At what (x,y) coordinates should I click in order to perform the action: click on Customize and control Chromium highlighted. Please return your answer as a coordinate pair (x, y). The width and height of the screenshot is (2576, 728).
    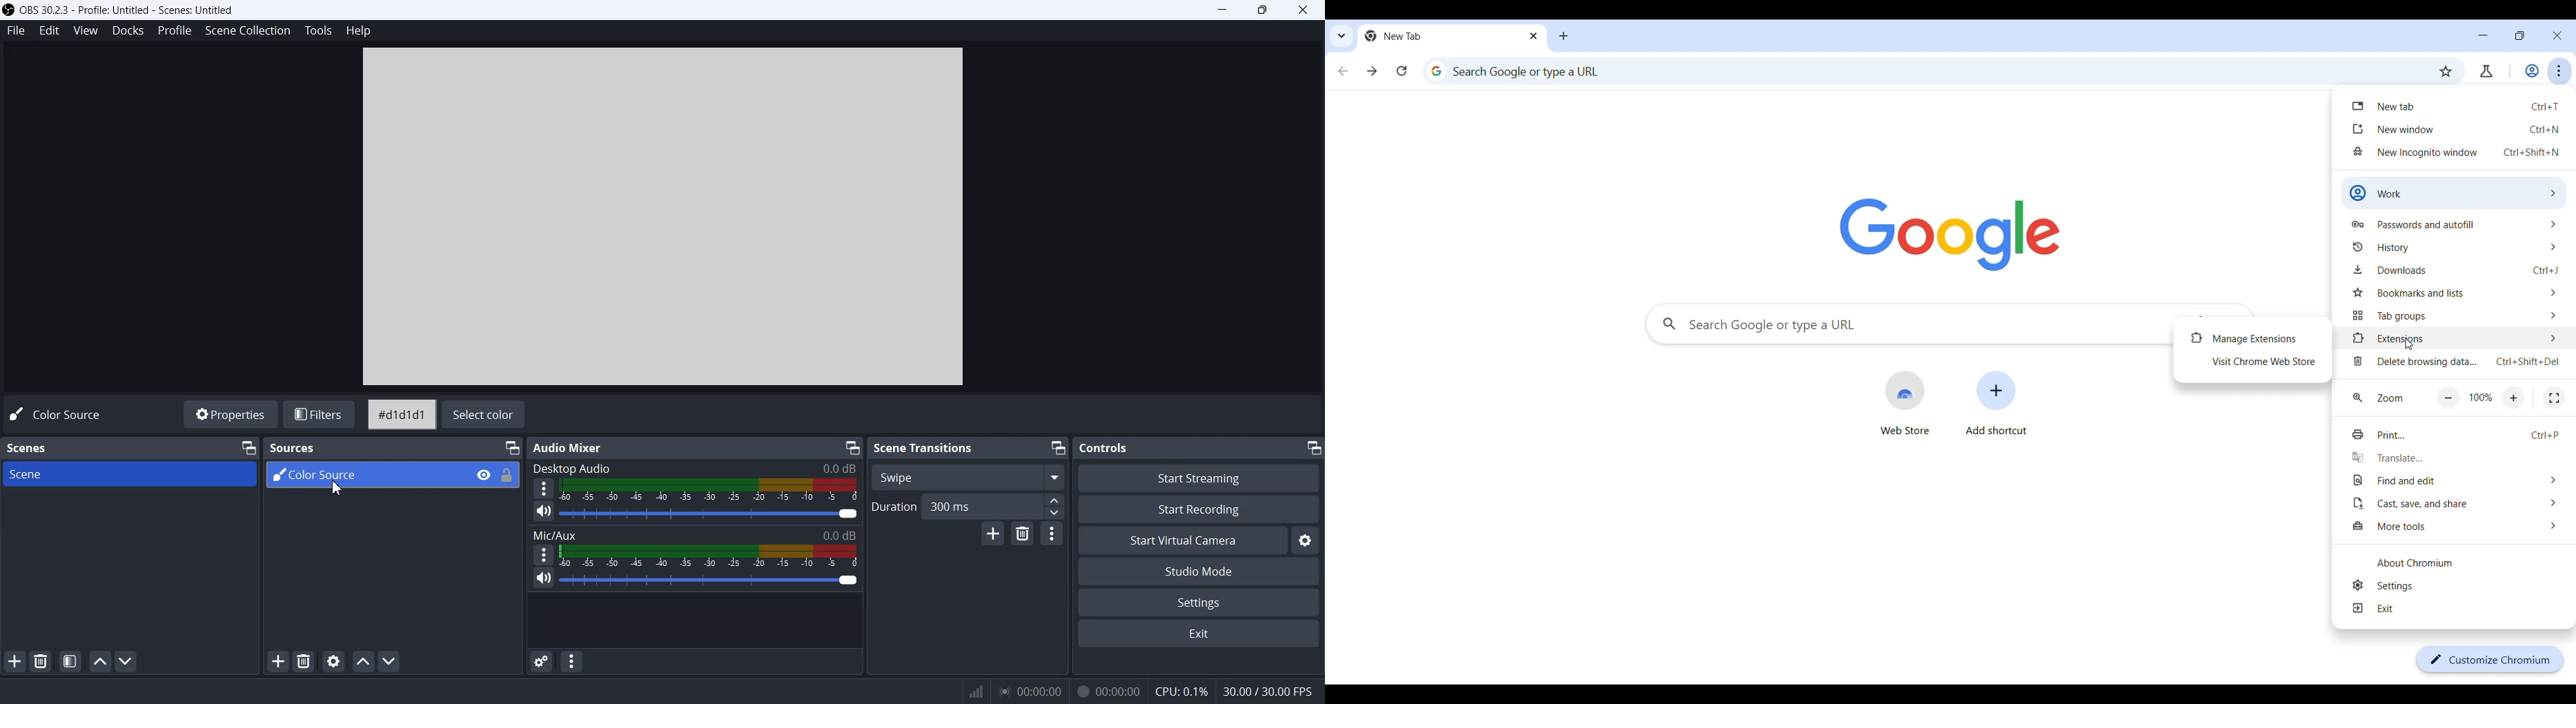
    Looking at the image, I should click on (2560, 71).